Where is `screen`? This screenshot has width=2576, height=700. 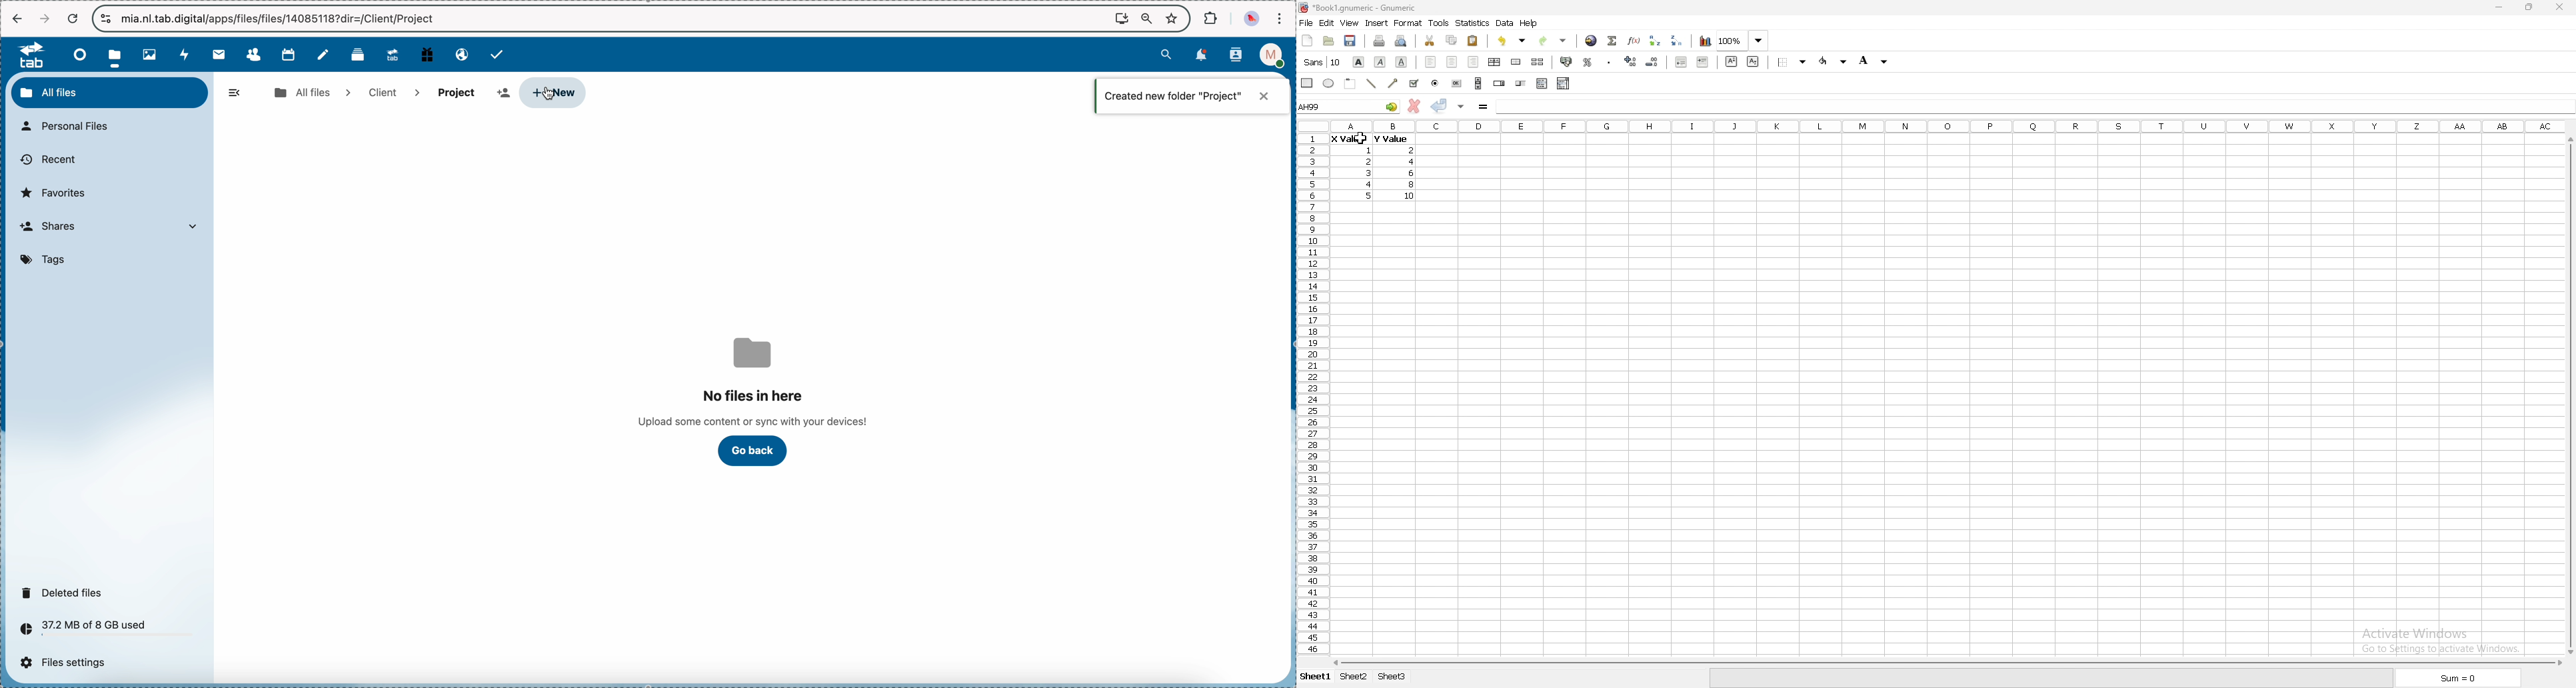 screen is located at coordinates (1122, 17).